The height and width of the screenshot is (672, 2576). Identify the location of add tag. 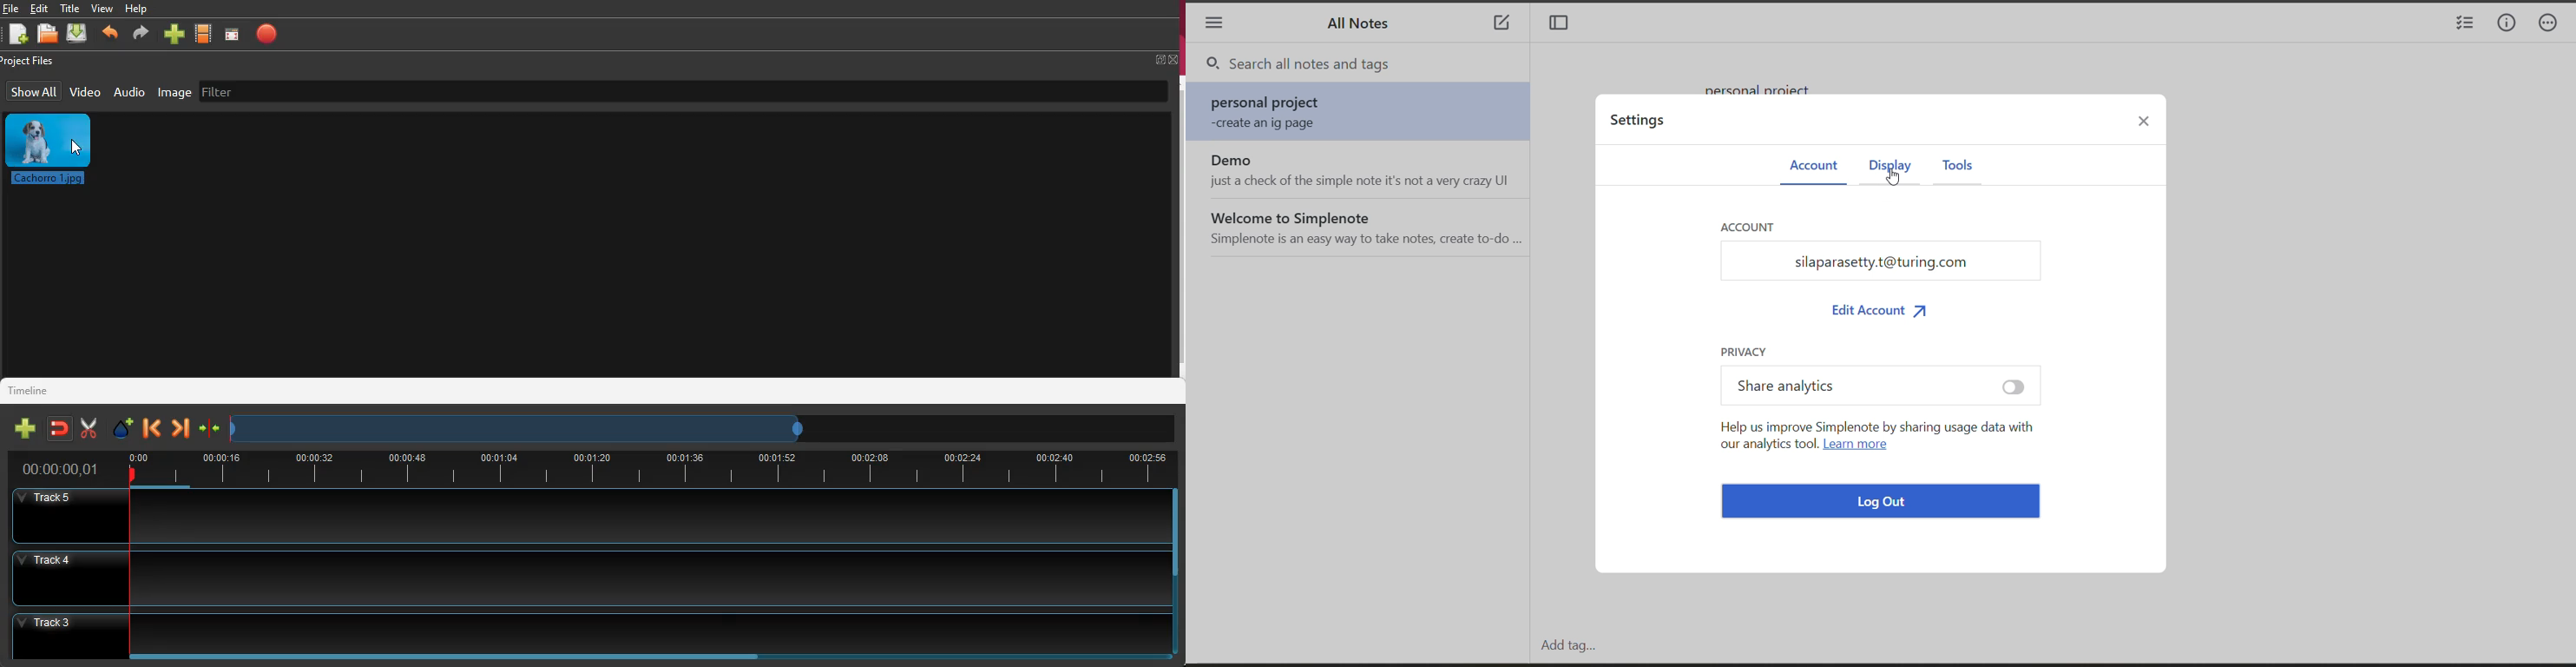
(1565, 645).